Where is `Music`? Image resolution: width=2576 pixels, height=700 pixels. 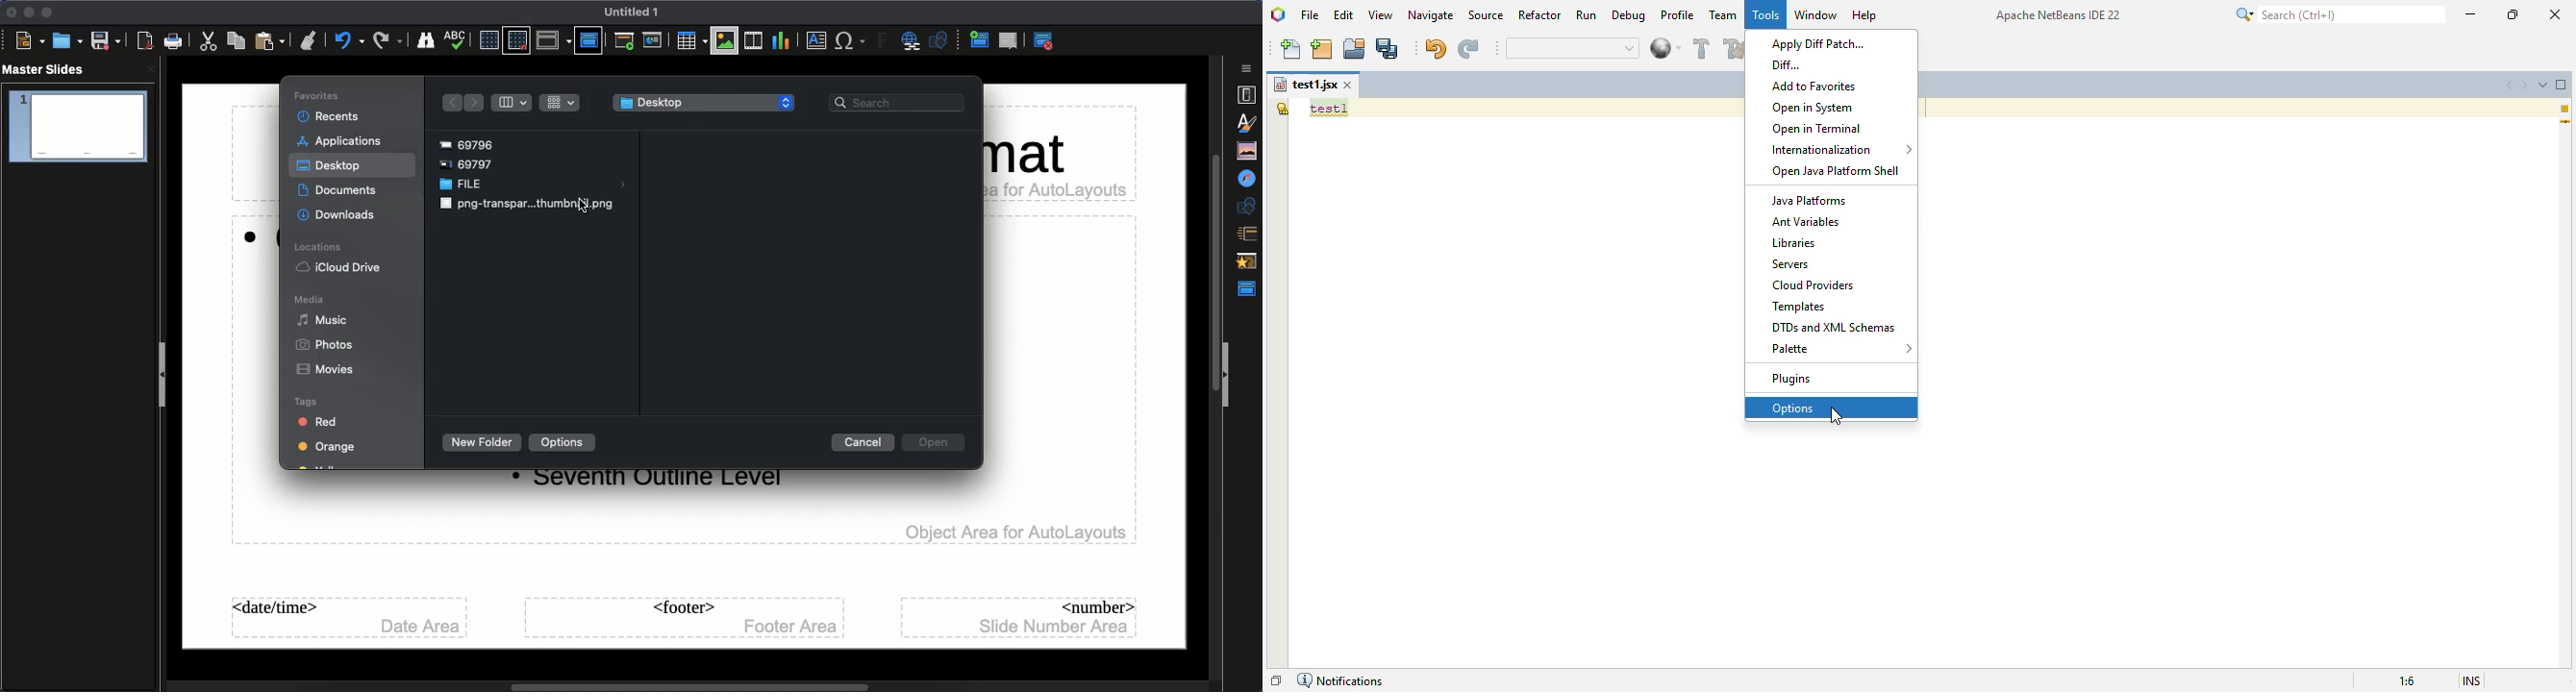
Music is located at coordinates (323, 320).